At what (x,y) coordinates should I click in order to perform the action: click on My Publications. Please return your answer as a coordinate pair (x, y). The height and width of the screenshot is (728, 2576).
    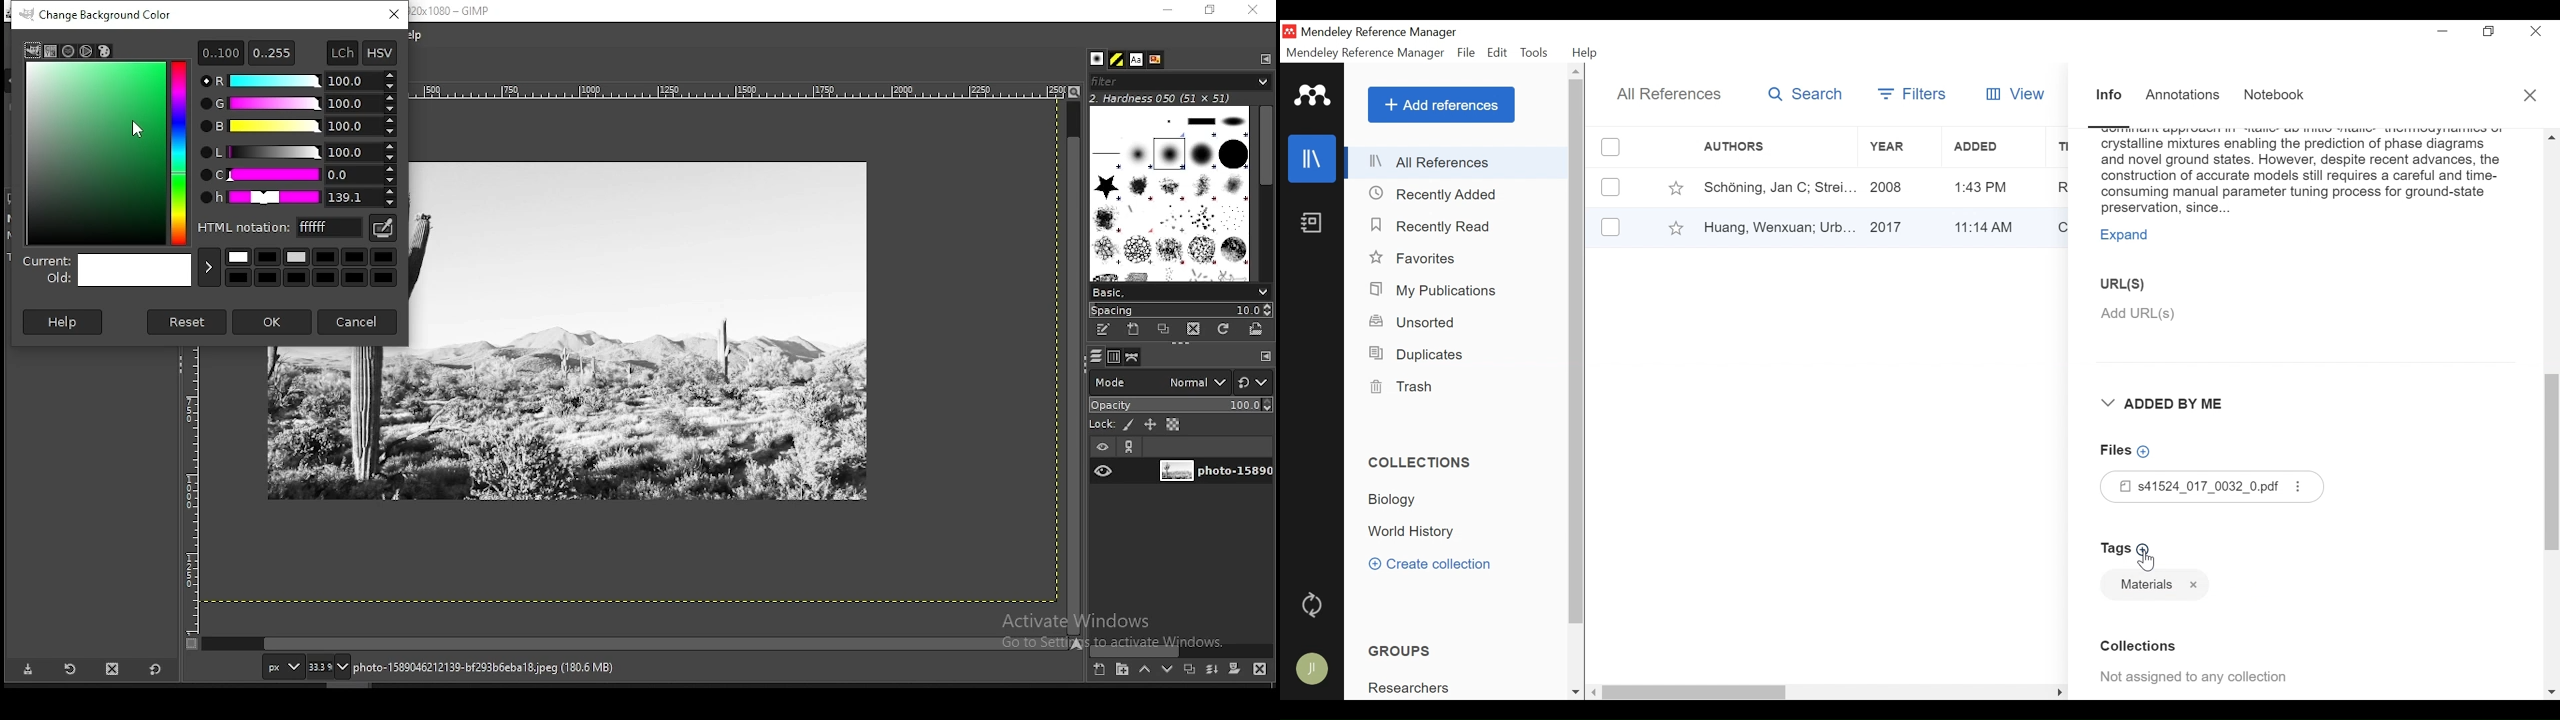
    Looking at the image, I should click on (1435, 291).